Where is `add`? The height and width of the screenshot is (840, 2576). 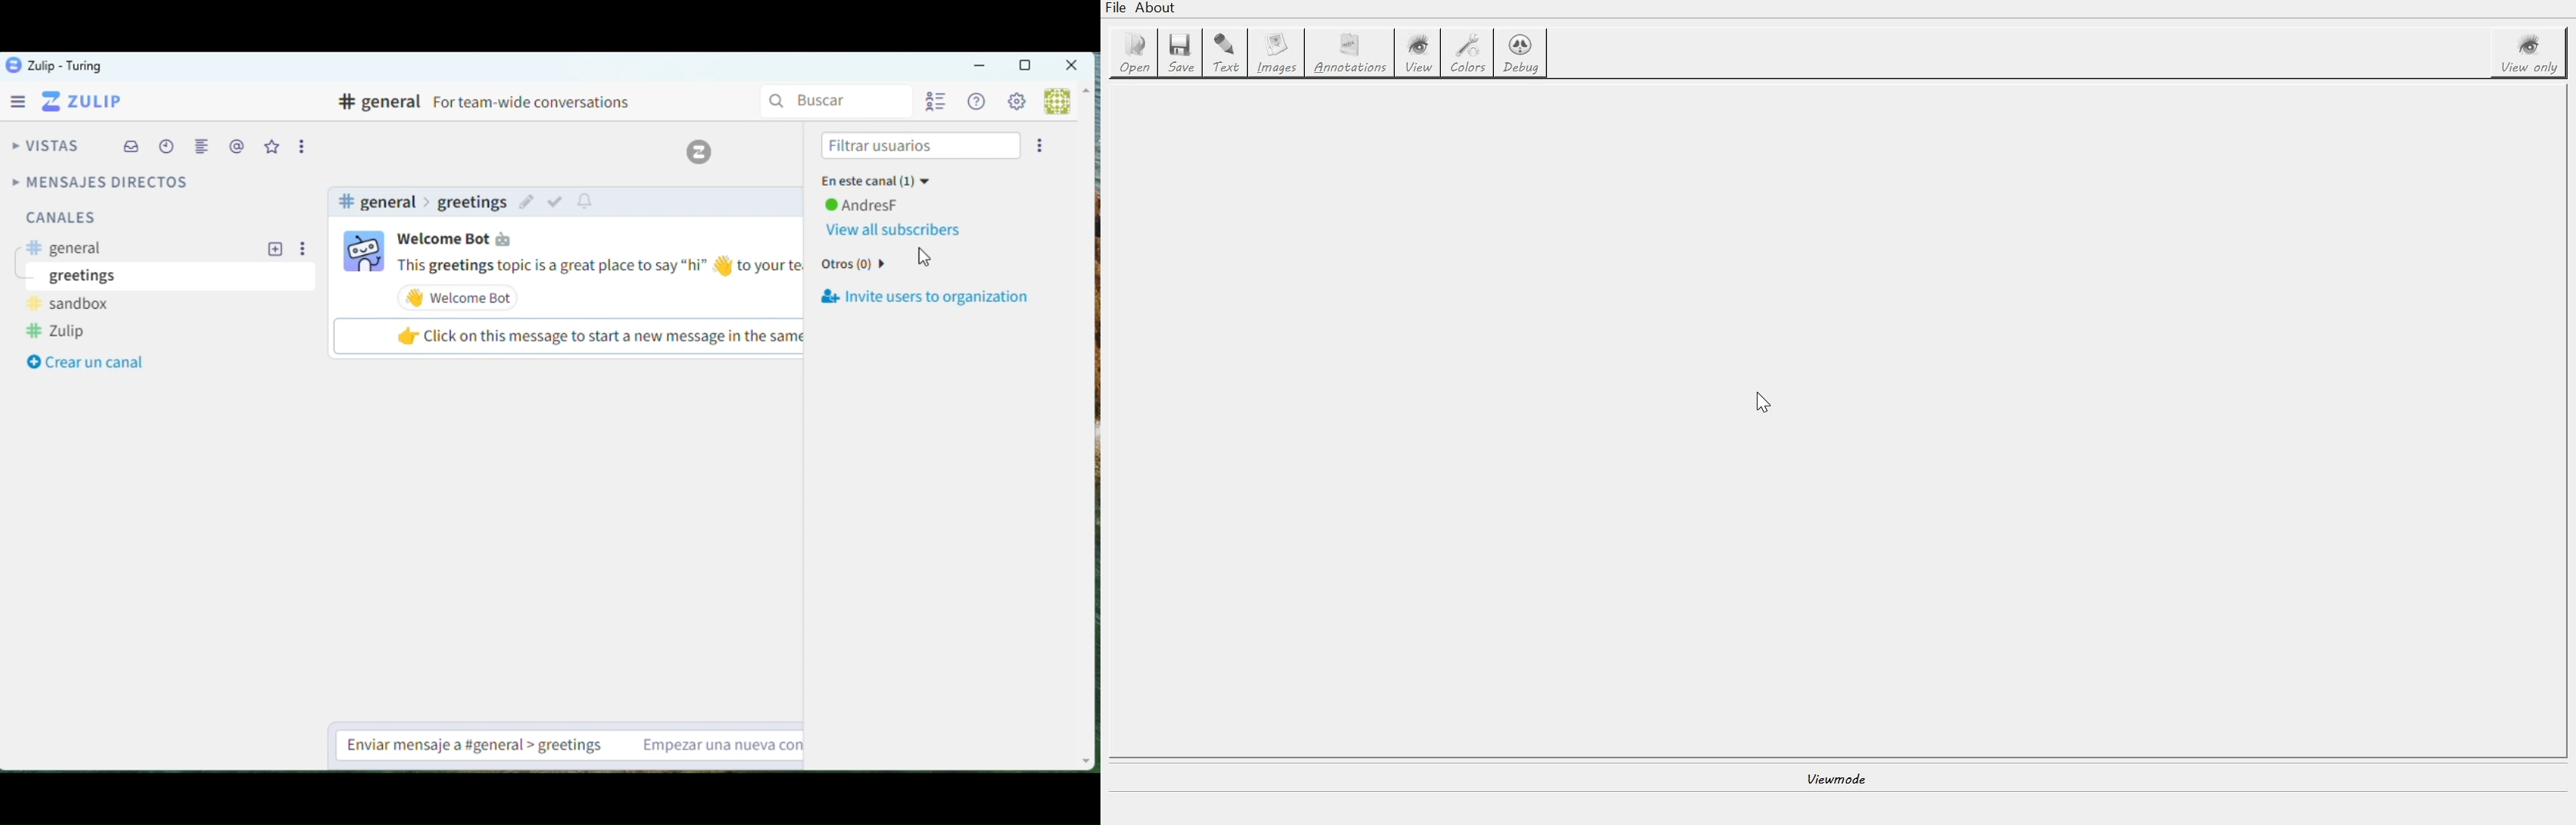
add is located at coordinates (276, 249).